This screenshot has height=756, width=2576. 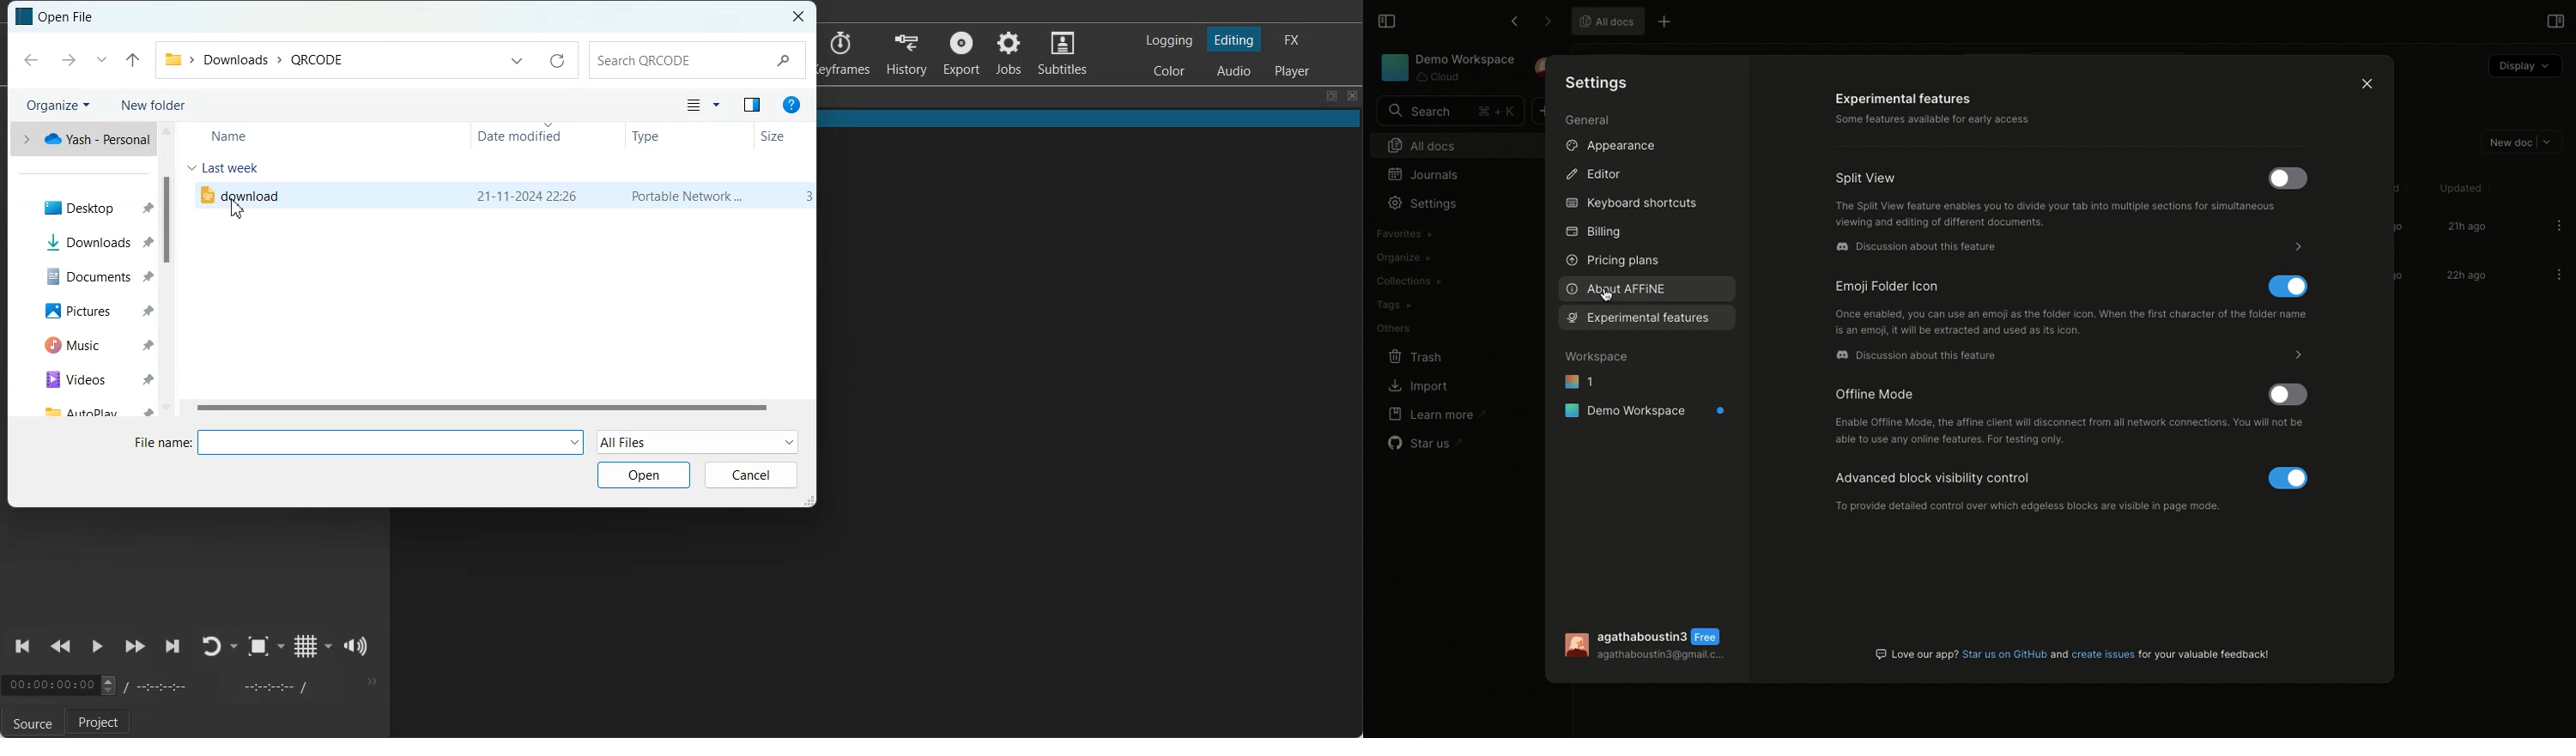 I want to click on Size, so click(x=779, y=134).